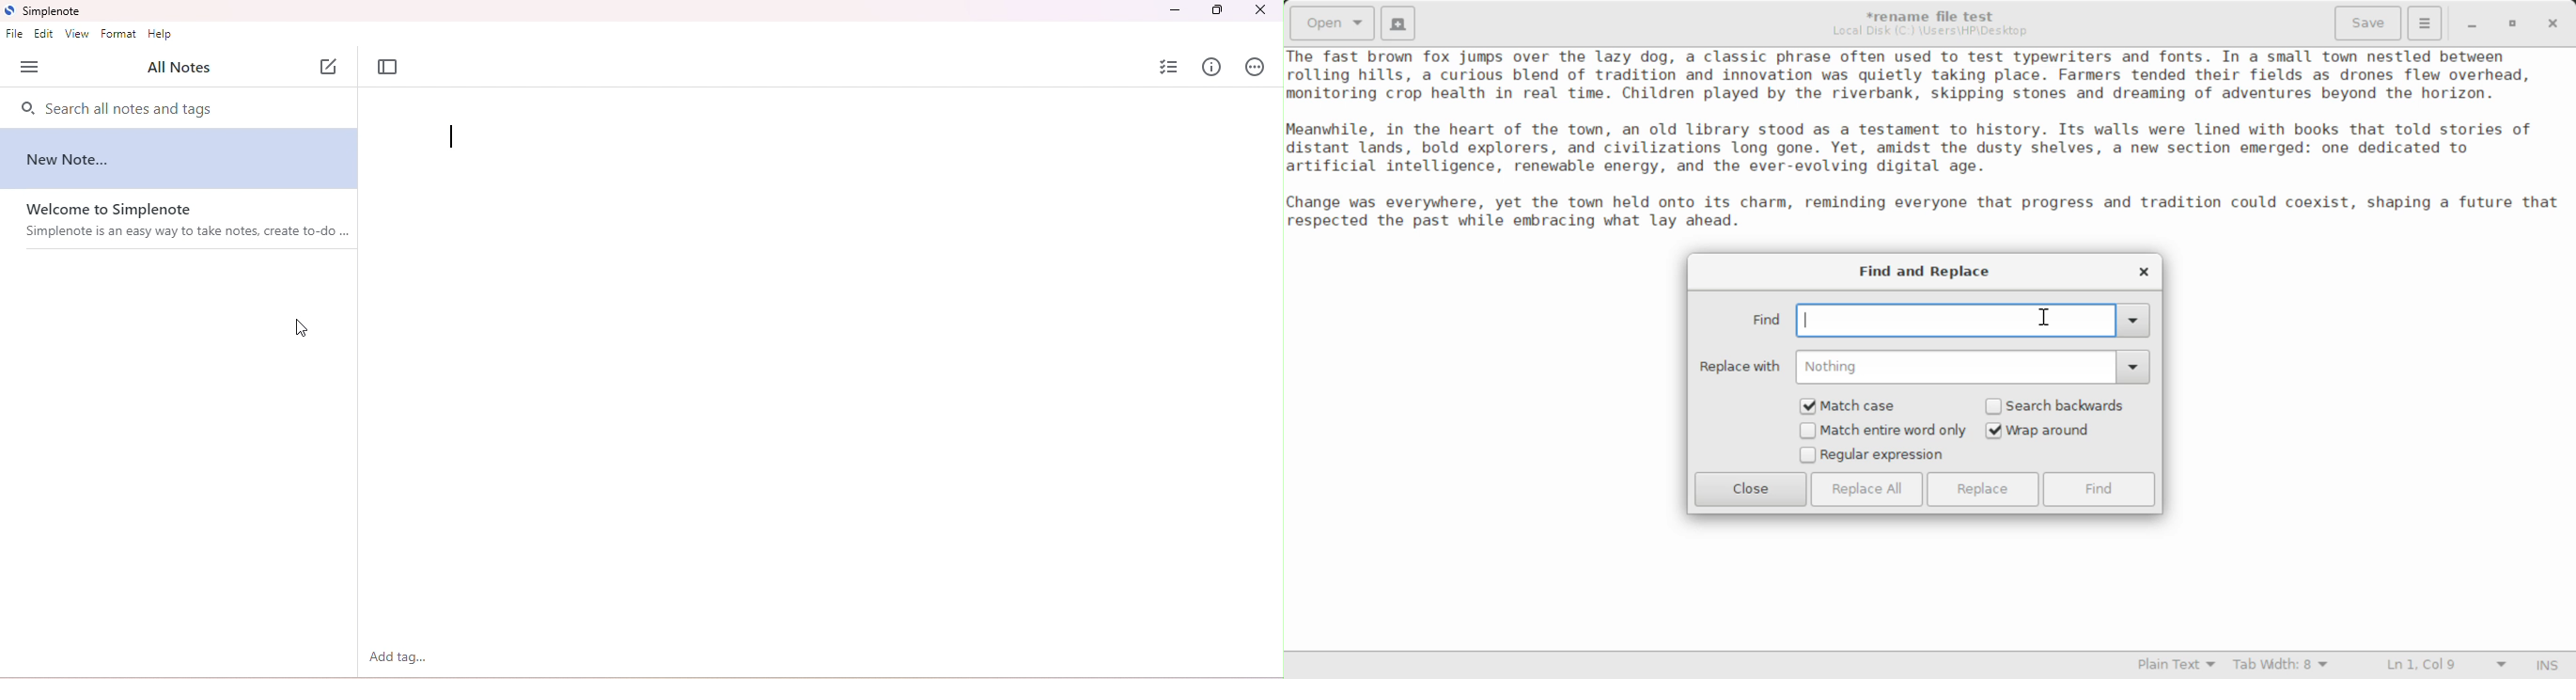  I want to click on Replace All , so click(1867, 489).